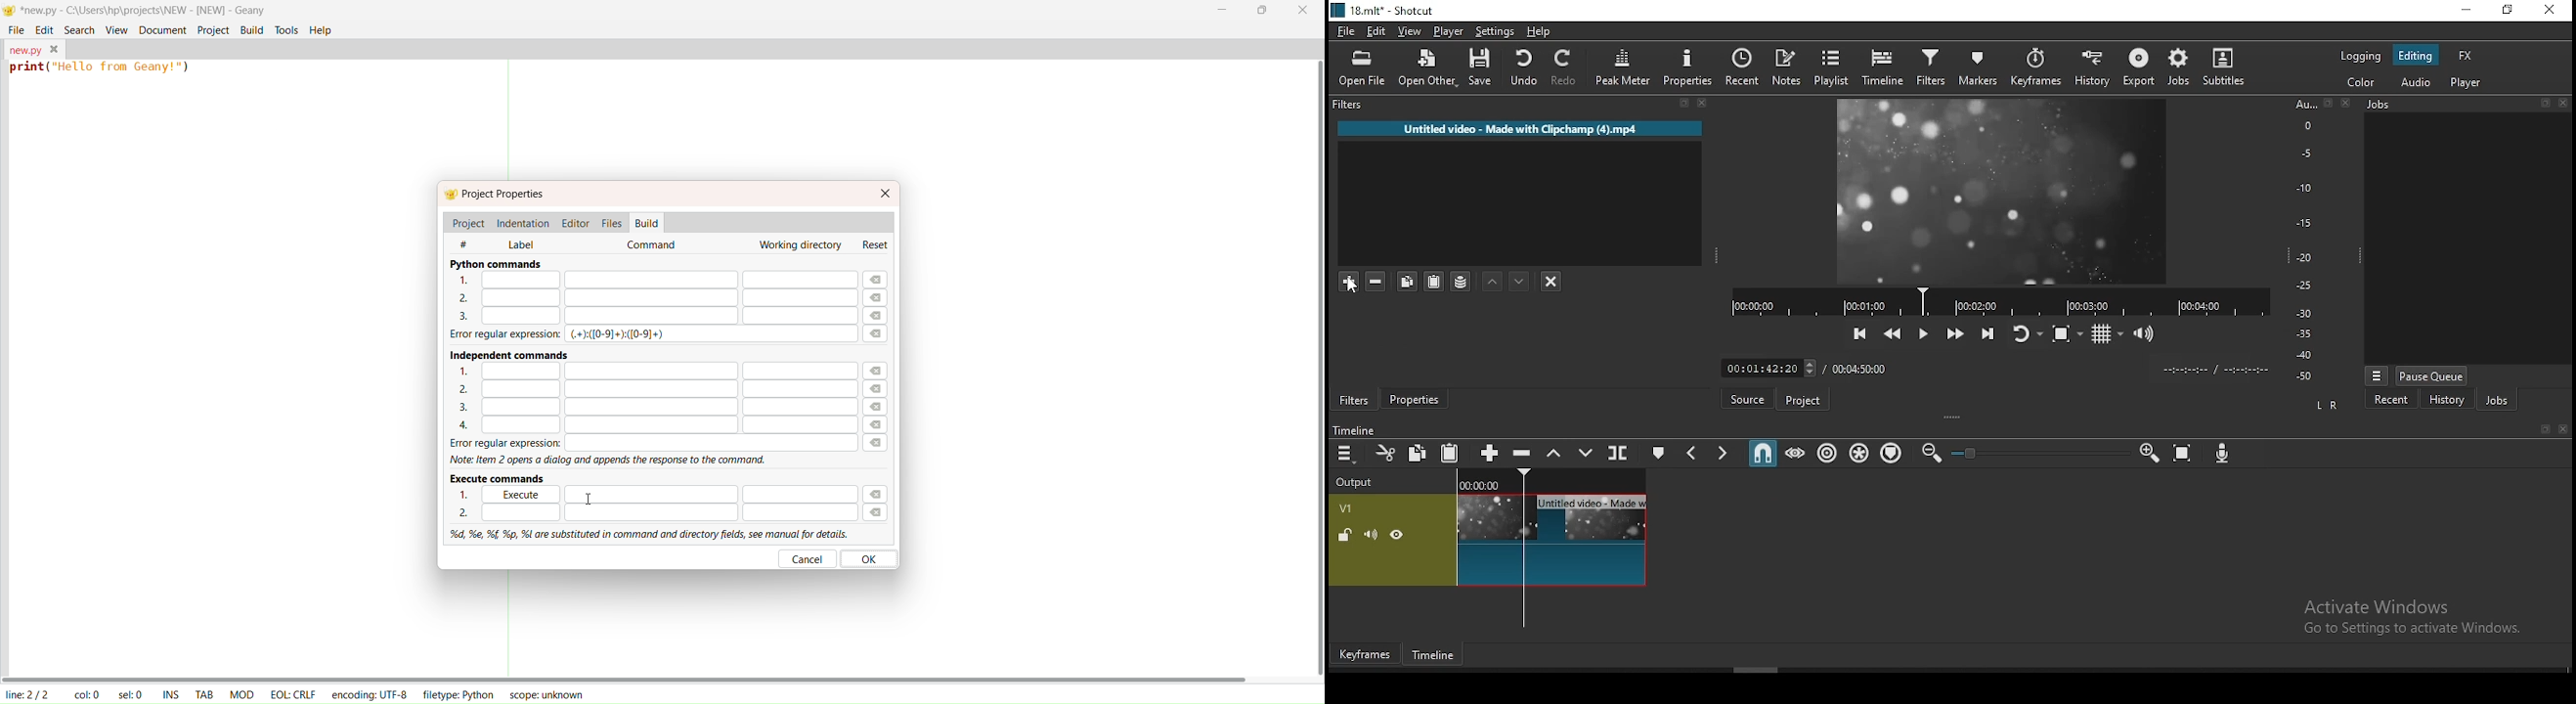 The width and height of the screenshot is (2576, 728). Describe the element at coordinates (1492, 452) in the screenshot. I see `append` at that location.